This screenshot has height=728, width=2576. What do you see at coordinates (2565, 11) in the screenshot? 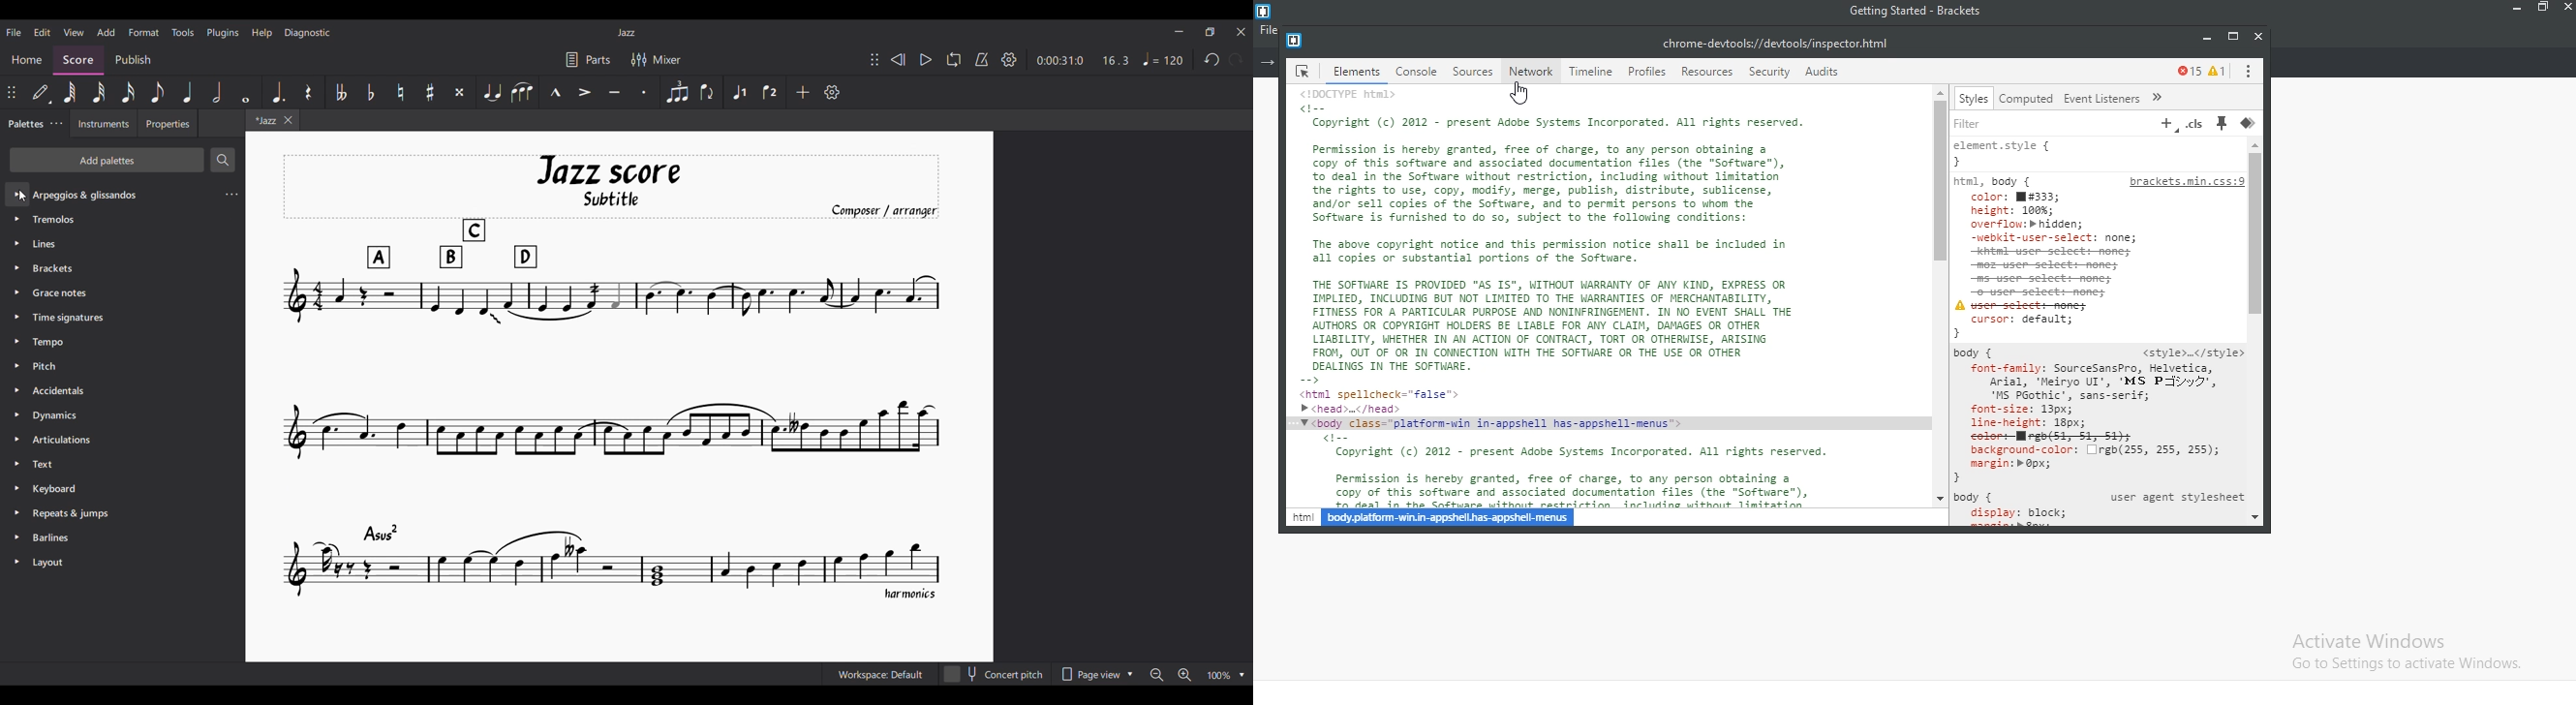
I see `close` at bounding box center [2565, 11].